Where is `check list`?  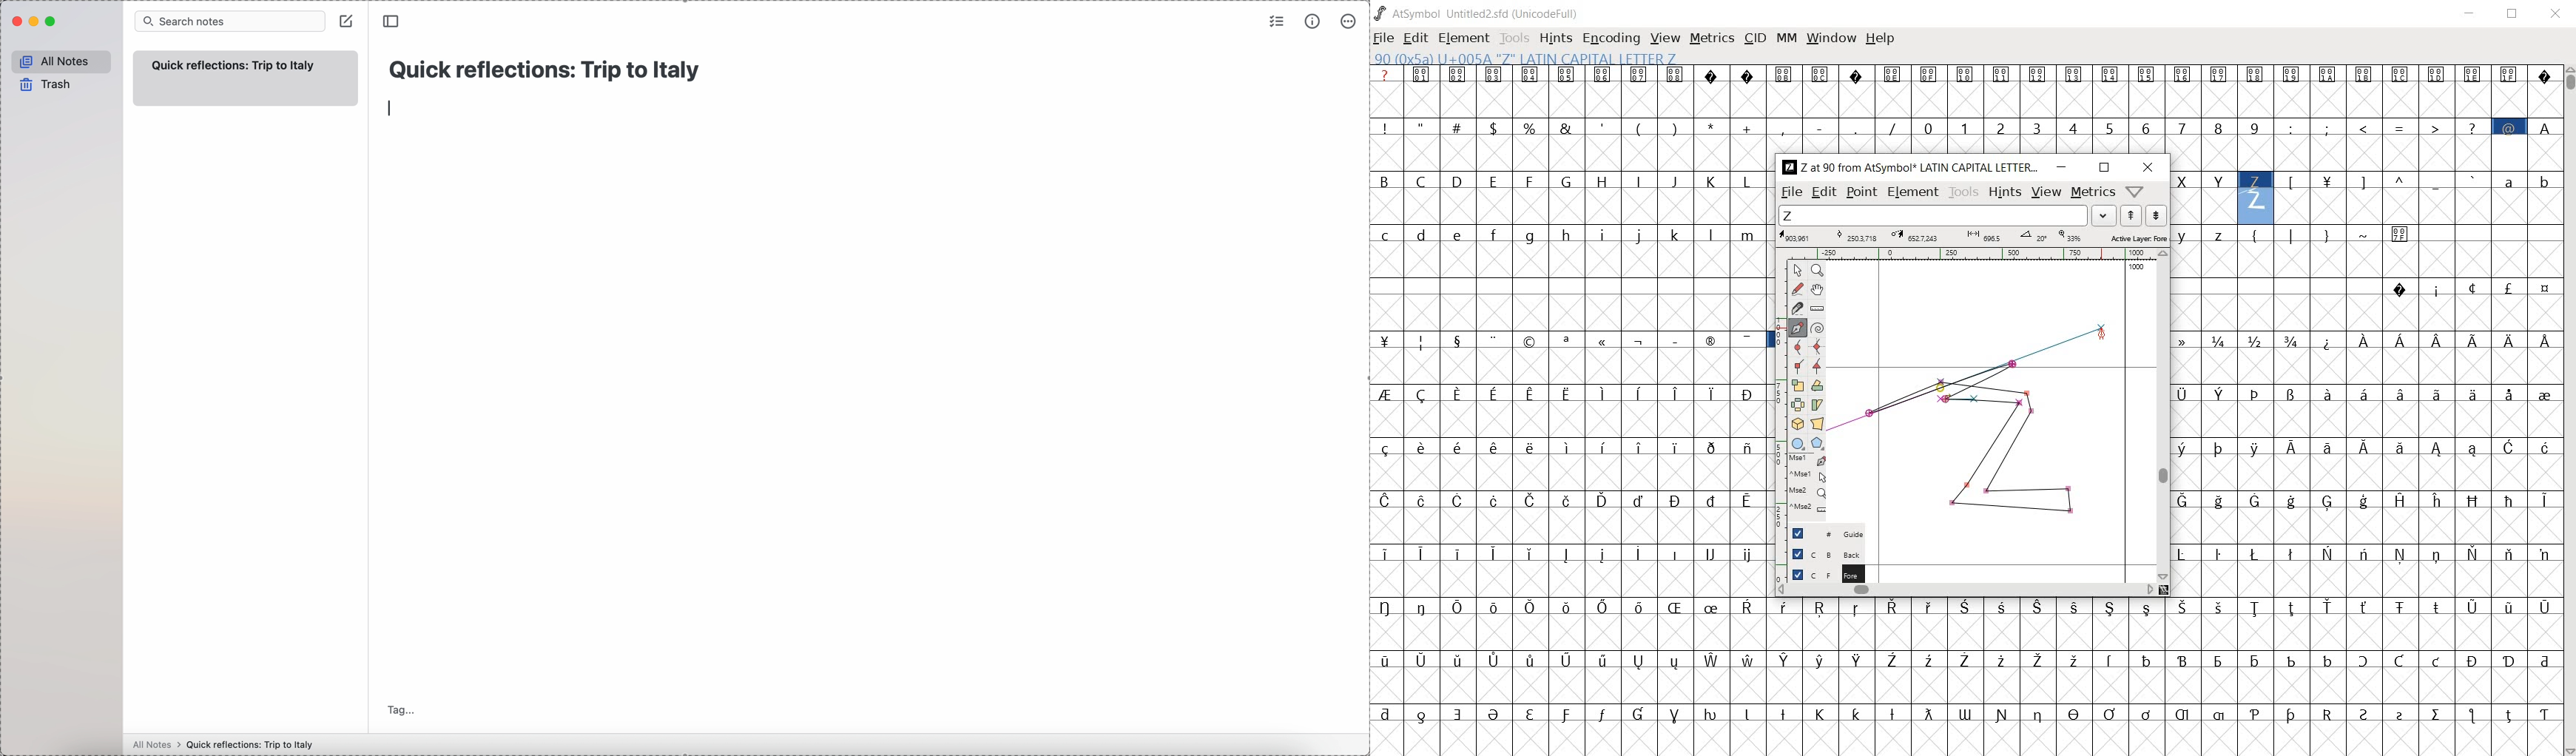 check list is located at coordinates (1277, 20).